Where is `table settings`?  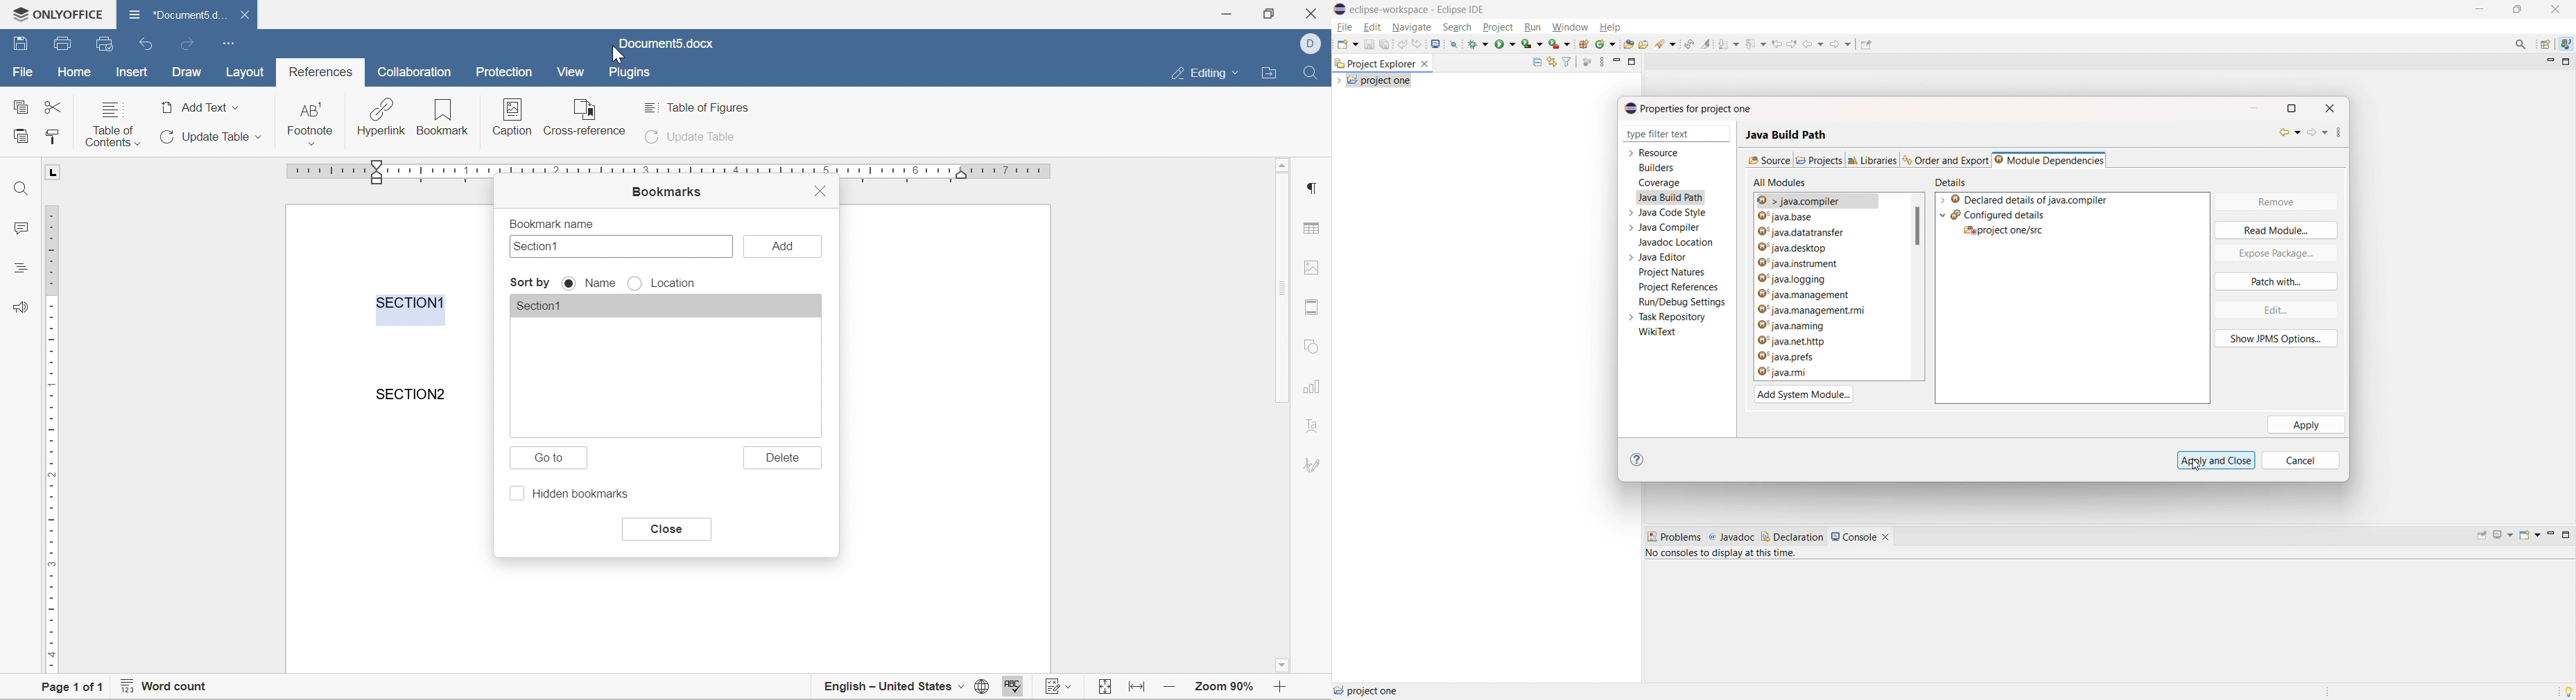
table settings is located at coordinates (1314, 230).